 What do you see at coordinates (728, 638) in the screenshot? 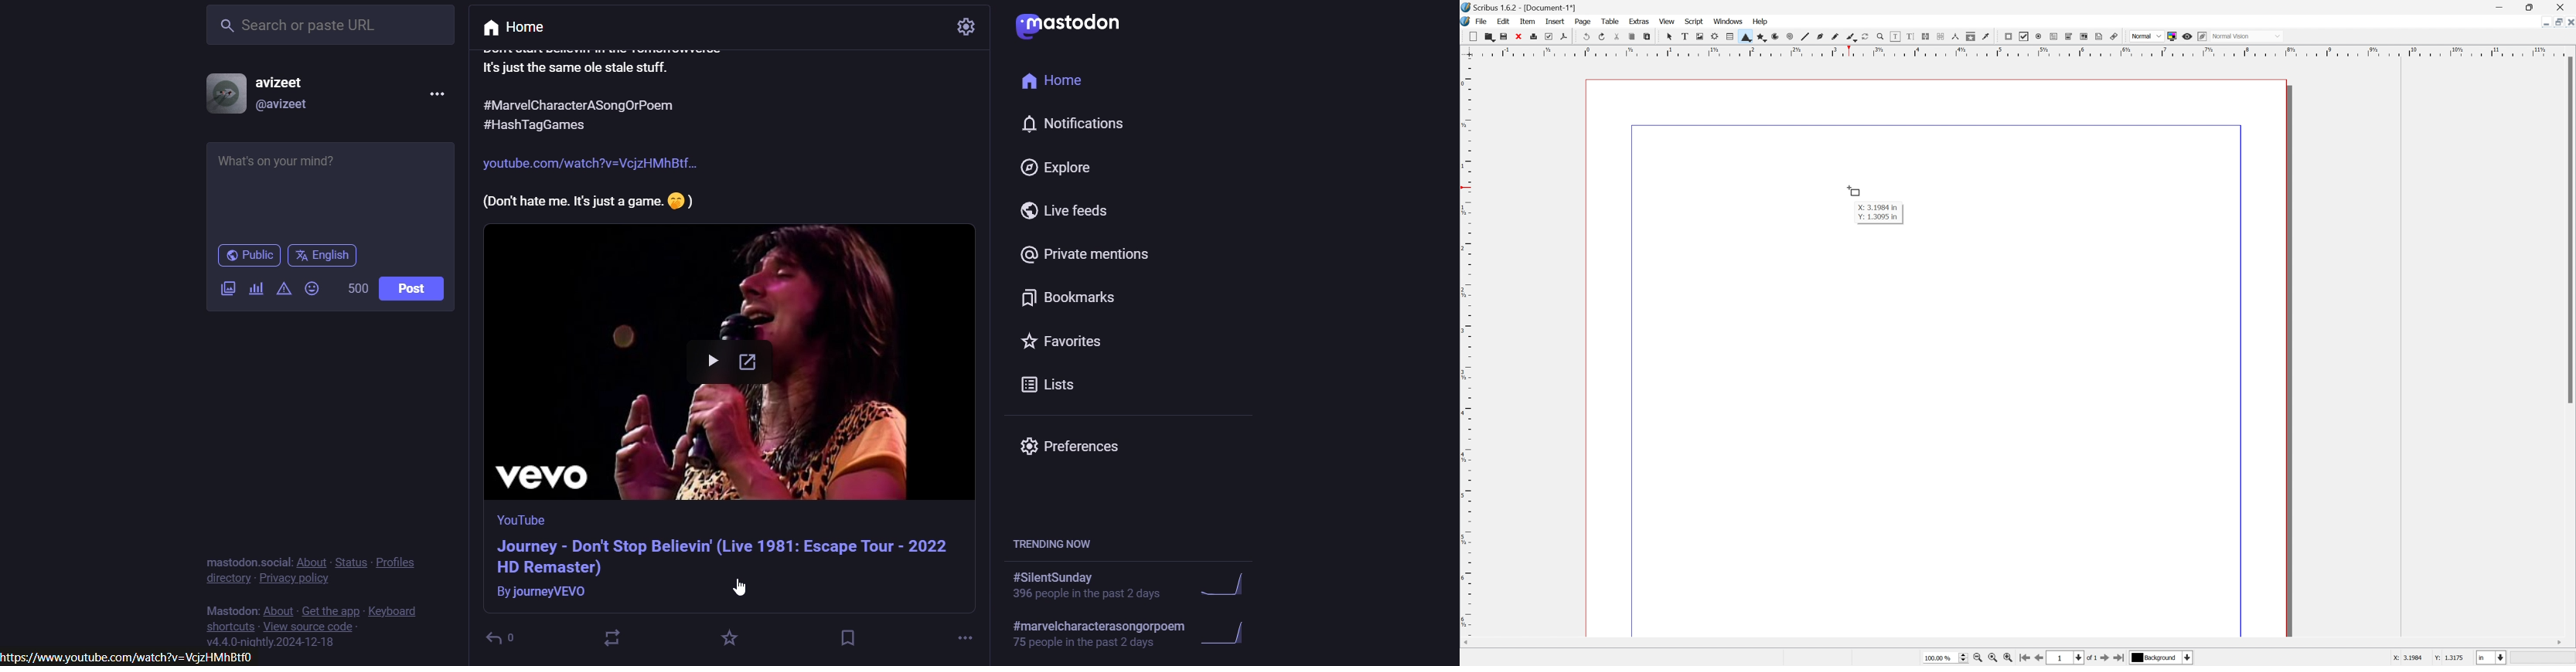
I see `favorites` at bounding box center [728, 638].